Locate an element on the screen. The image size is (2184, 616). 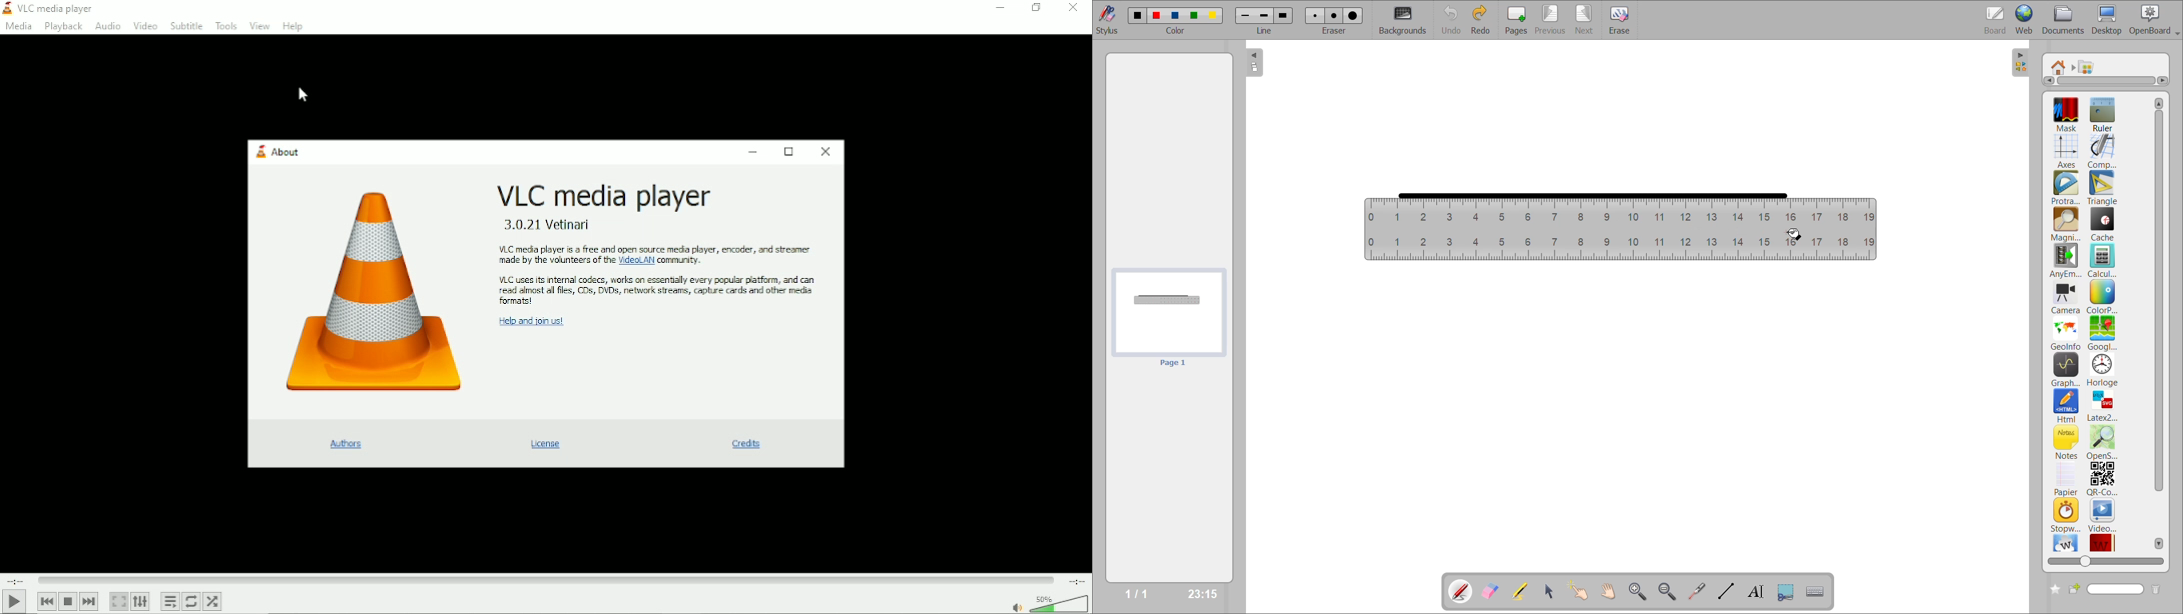
pages is located at coordinates (1519, 18).